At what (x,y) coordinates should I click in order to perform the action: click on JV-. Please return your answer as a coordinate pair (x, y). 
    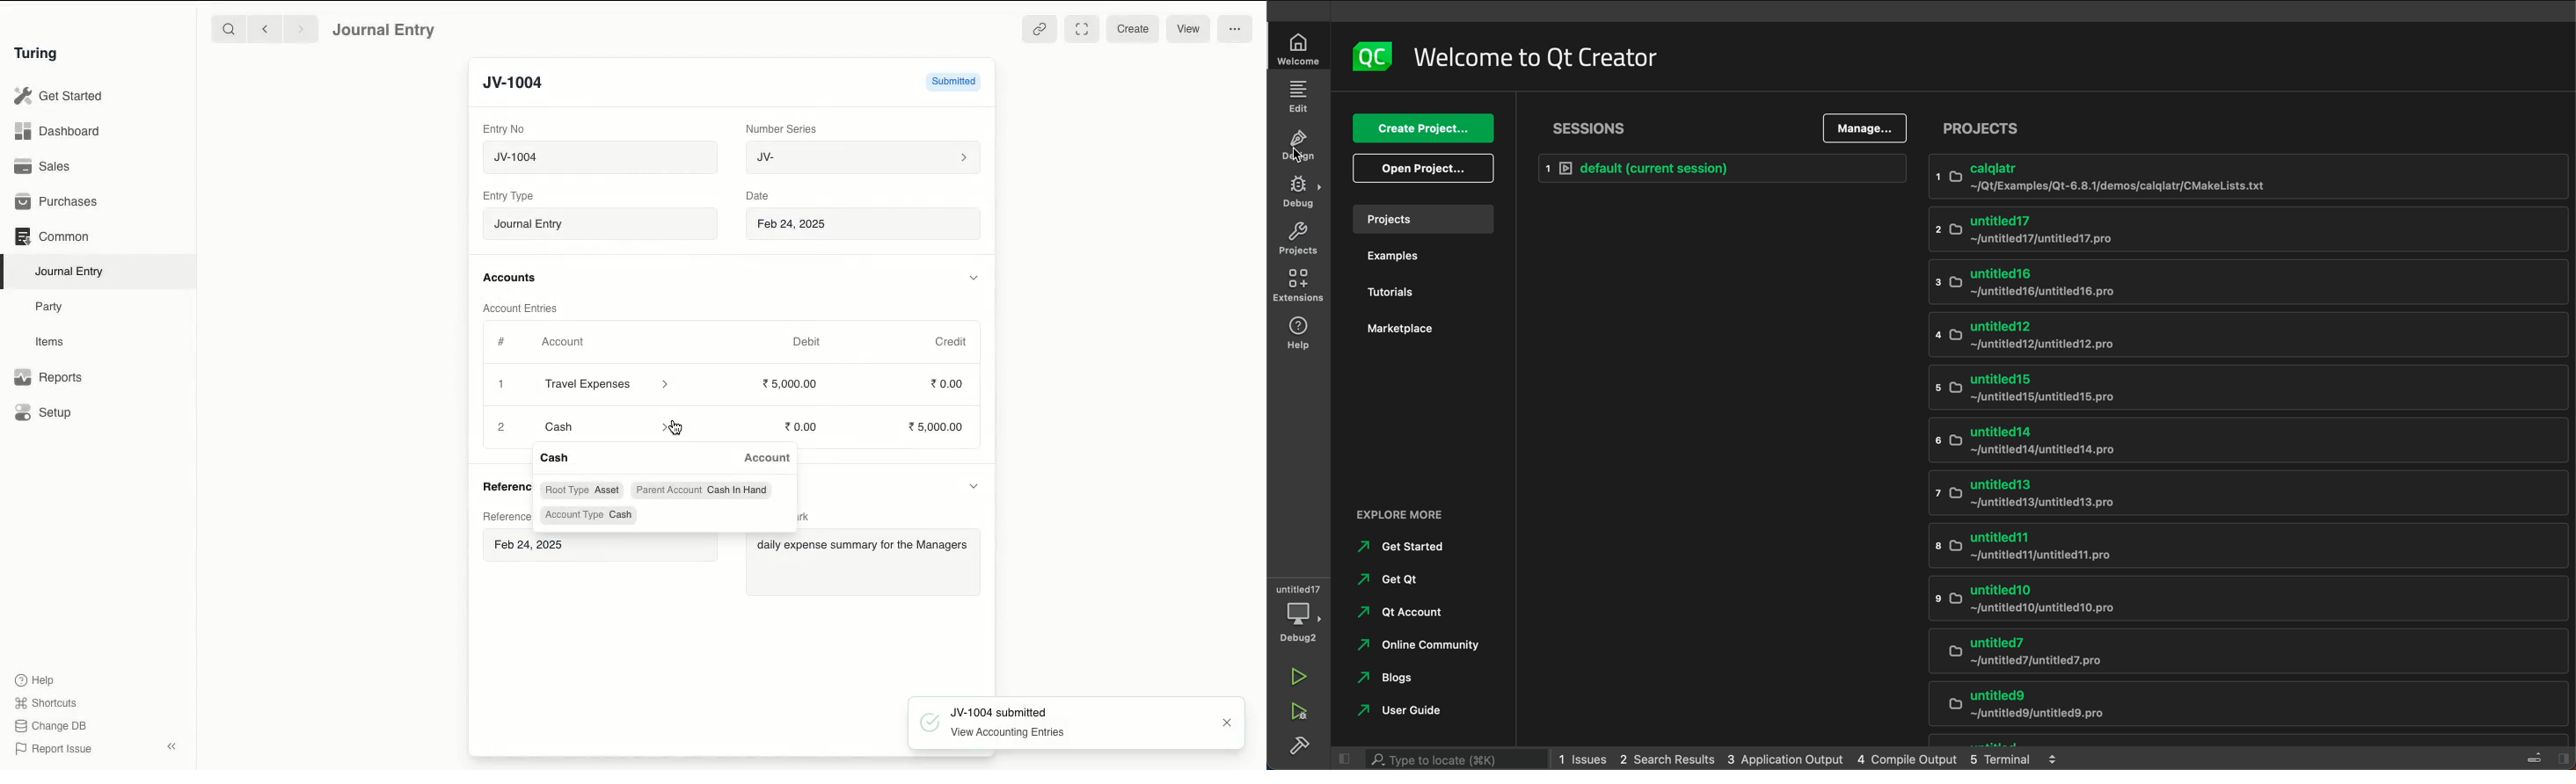
    Looking at the image, I should click on (865, 158).